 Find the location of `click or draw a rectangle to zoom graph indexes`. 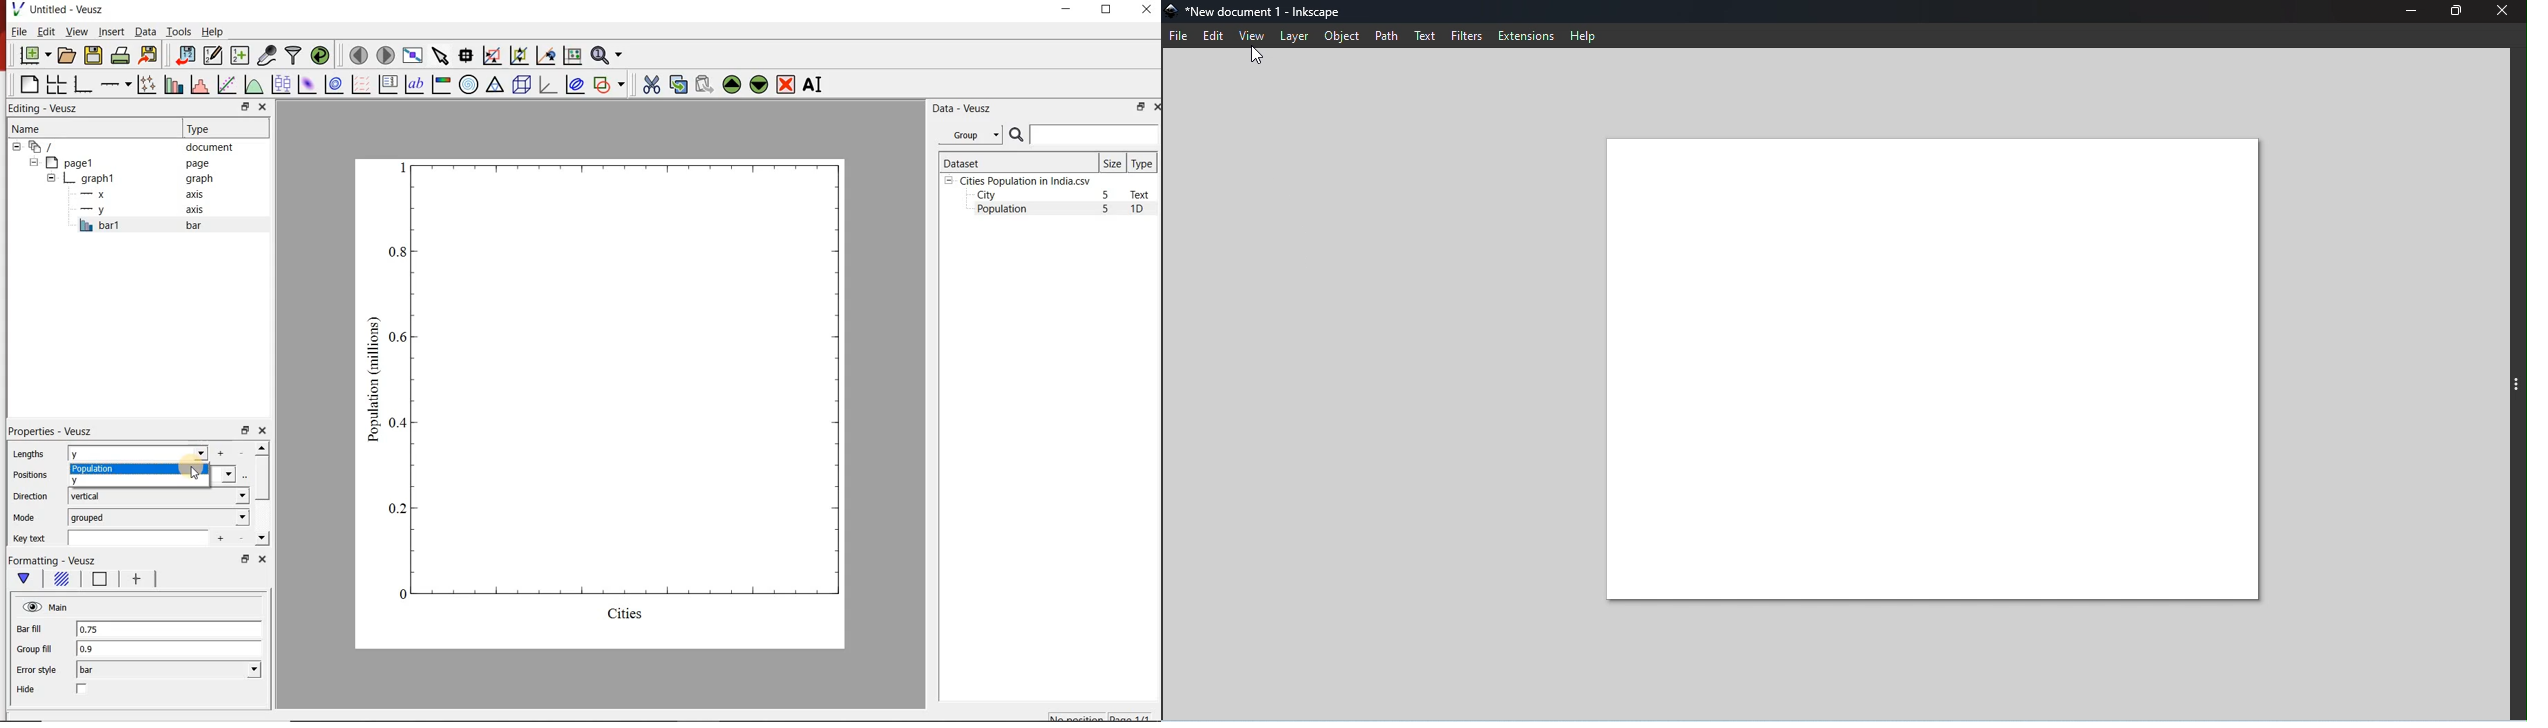

click or draw a rectangle to zoom graph indexes is located at coordinates (491, 55).